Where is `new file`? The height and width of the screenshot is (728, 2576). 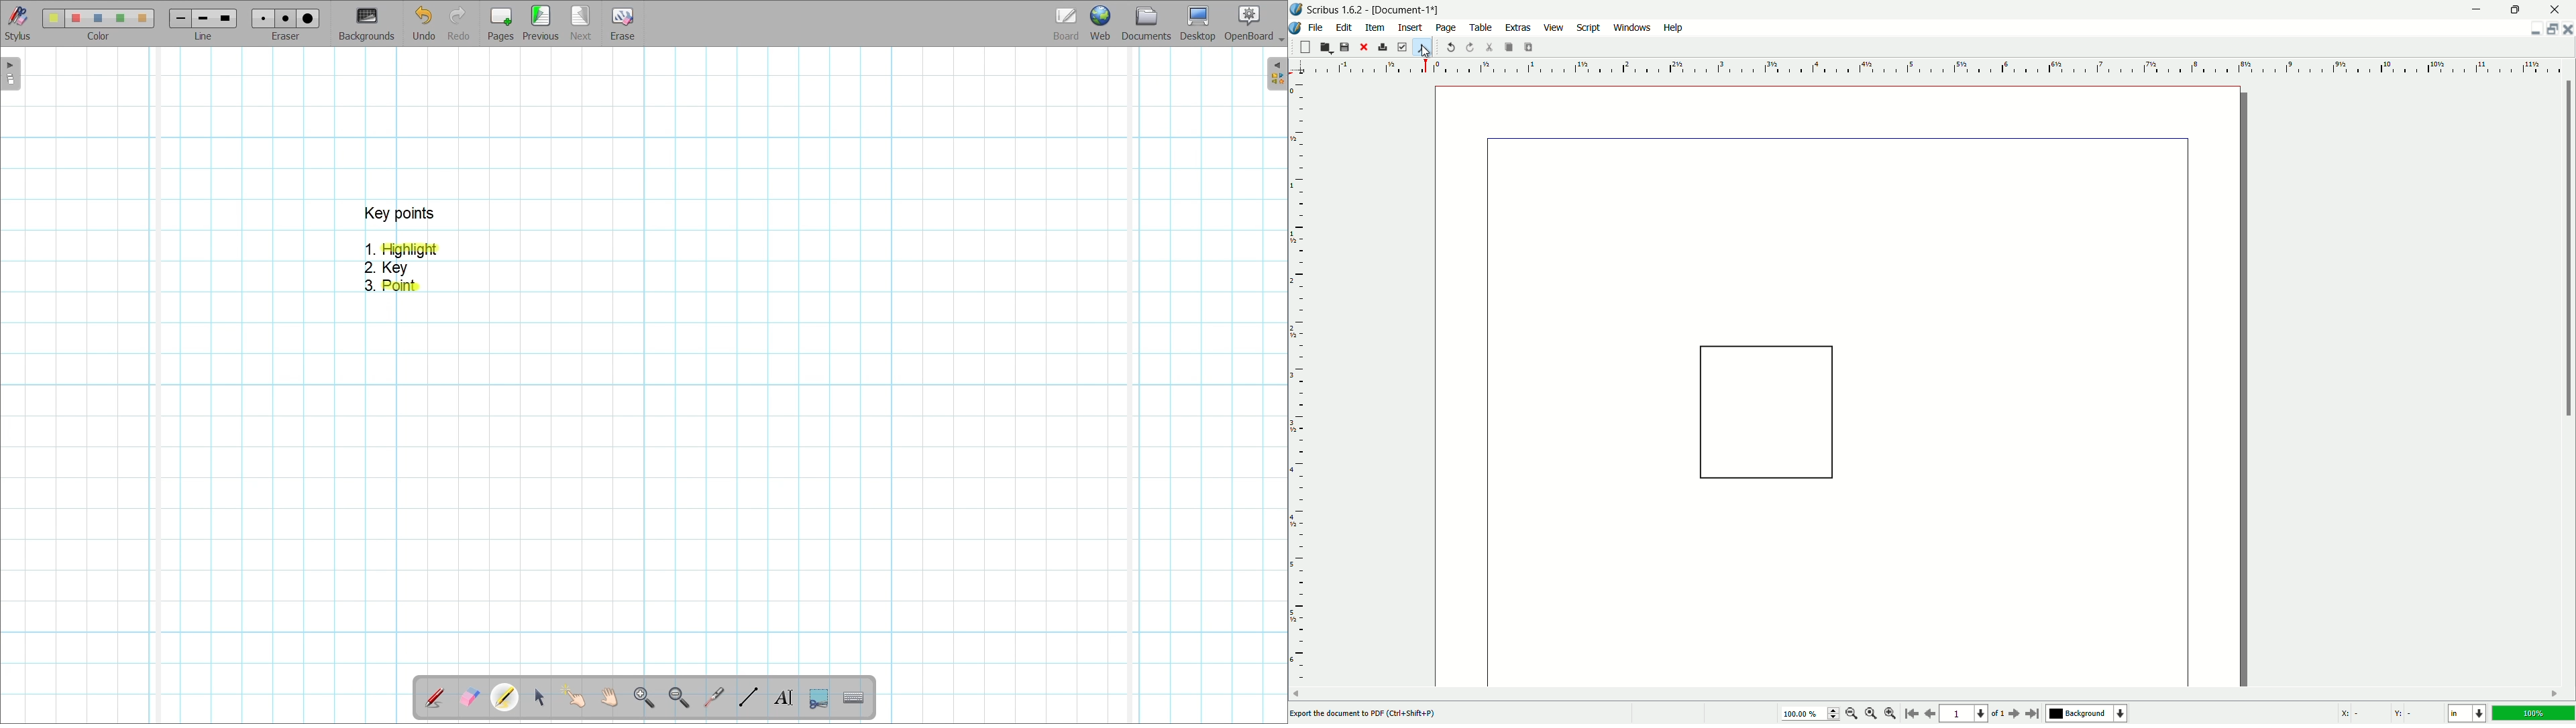
new file is located at coordinates (1304, 47).